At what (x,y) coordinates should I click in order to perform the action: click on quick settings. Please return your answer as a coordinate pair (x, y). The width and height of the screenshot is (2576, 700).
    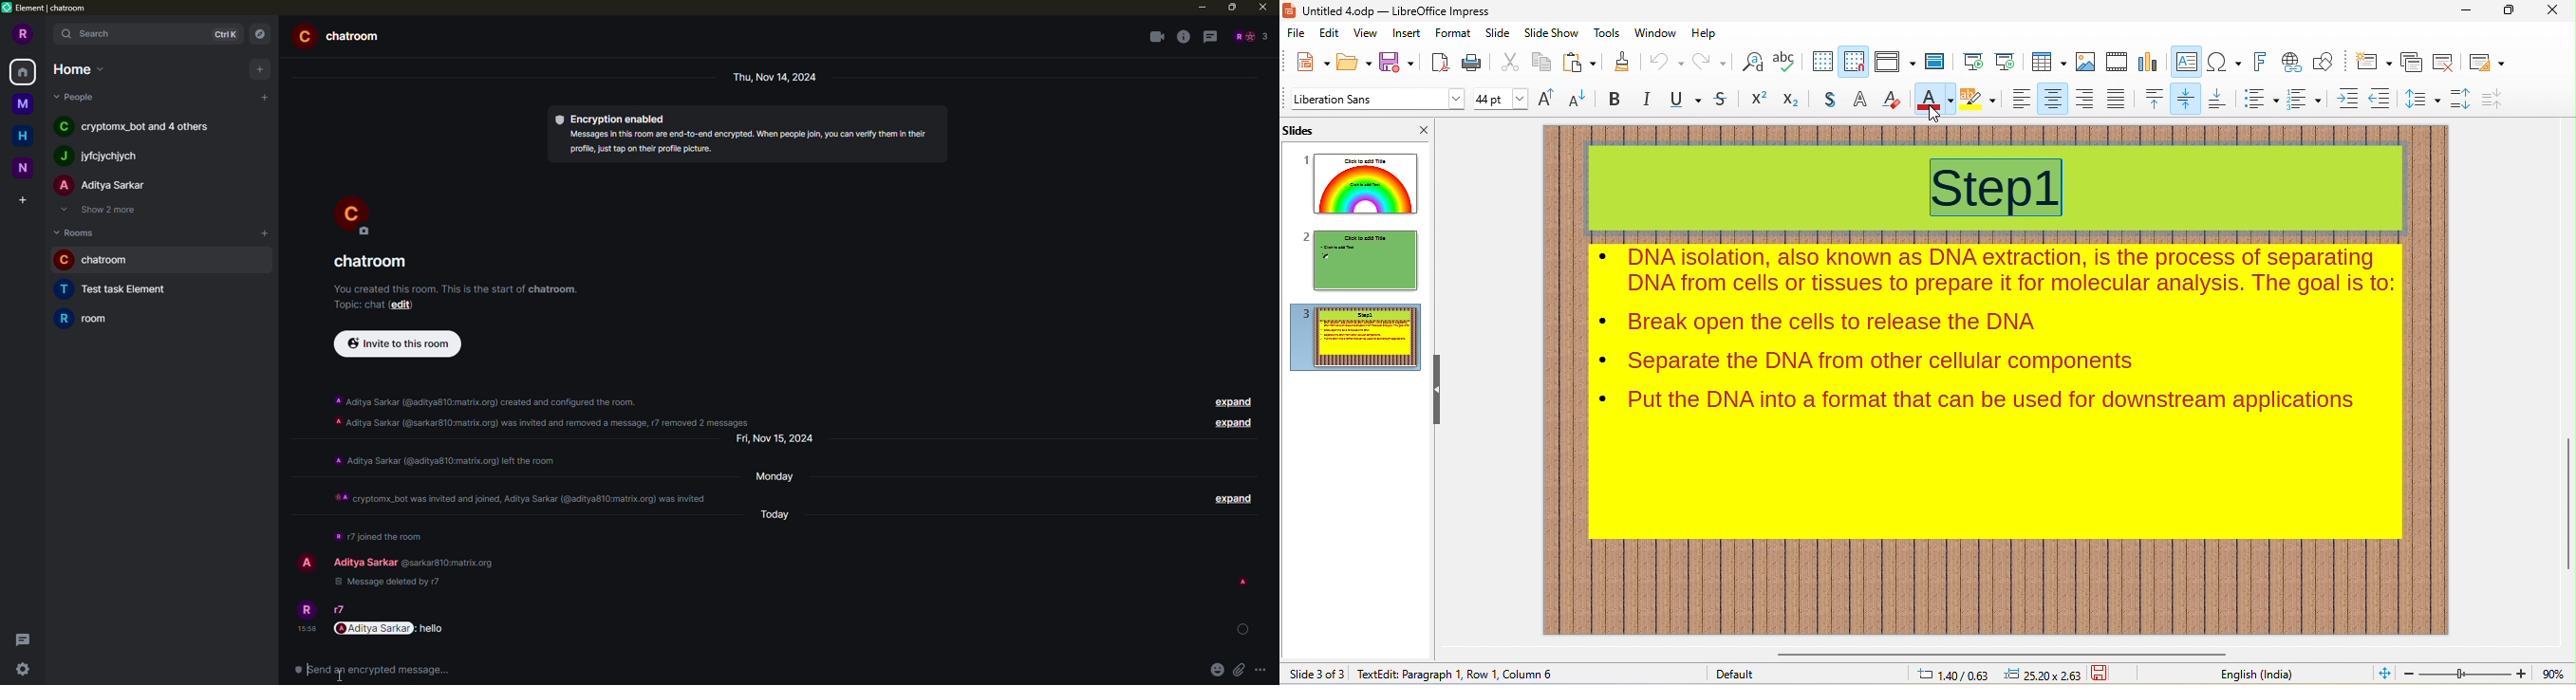
    Looking at the image, I should click on (21, 664).